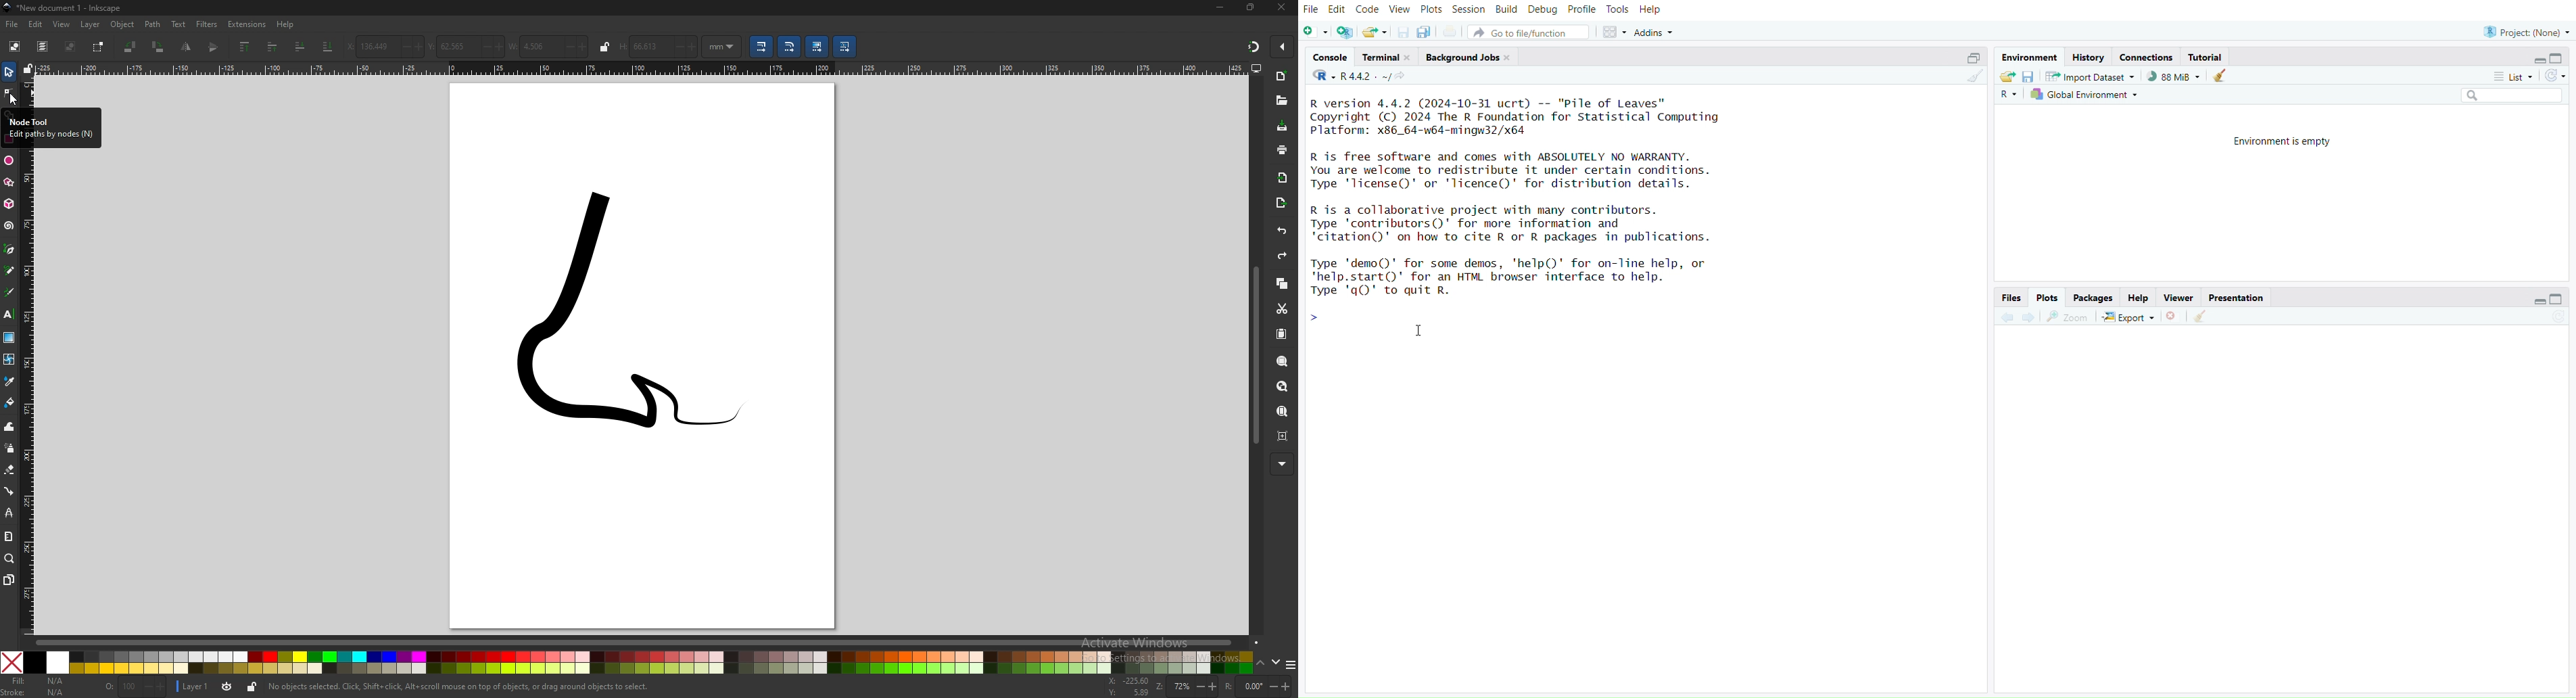  I want to click on build, so click(1507, 9).